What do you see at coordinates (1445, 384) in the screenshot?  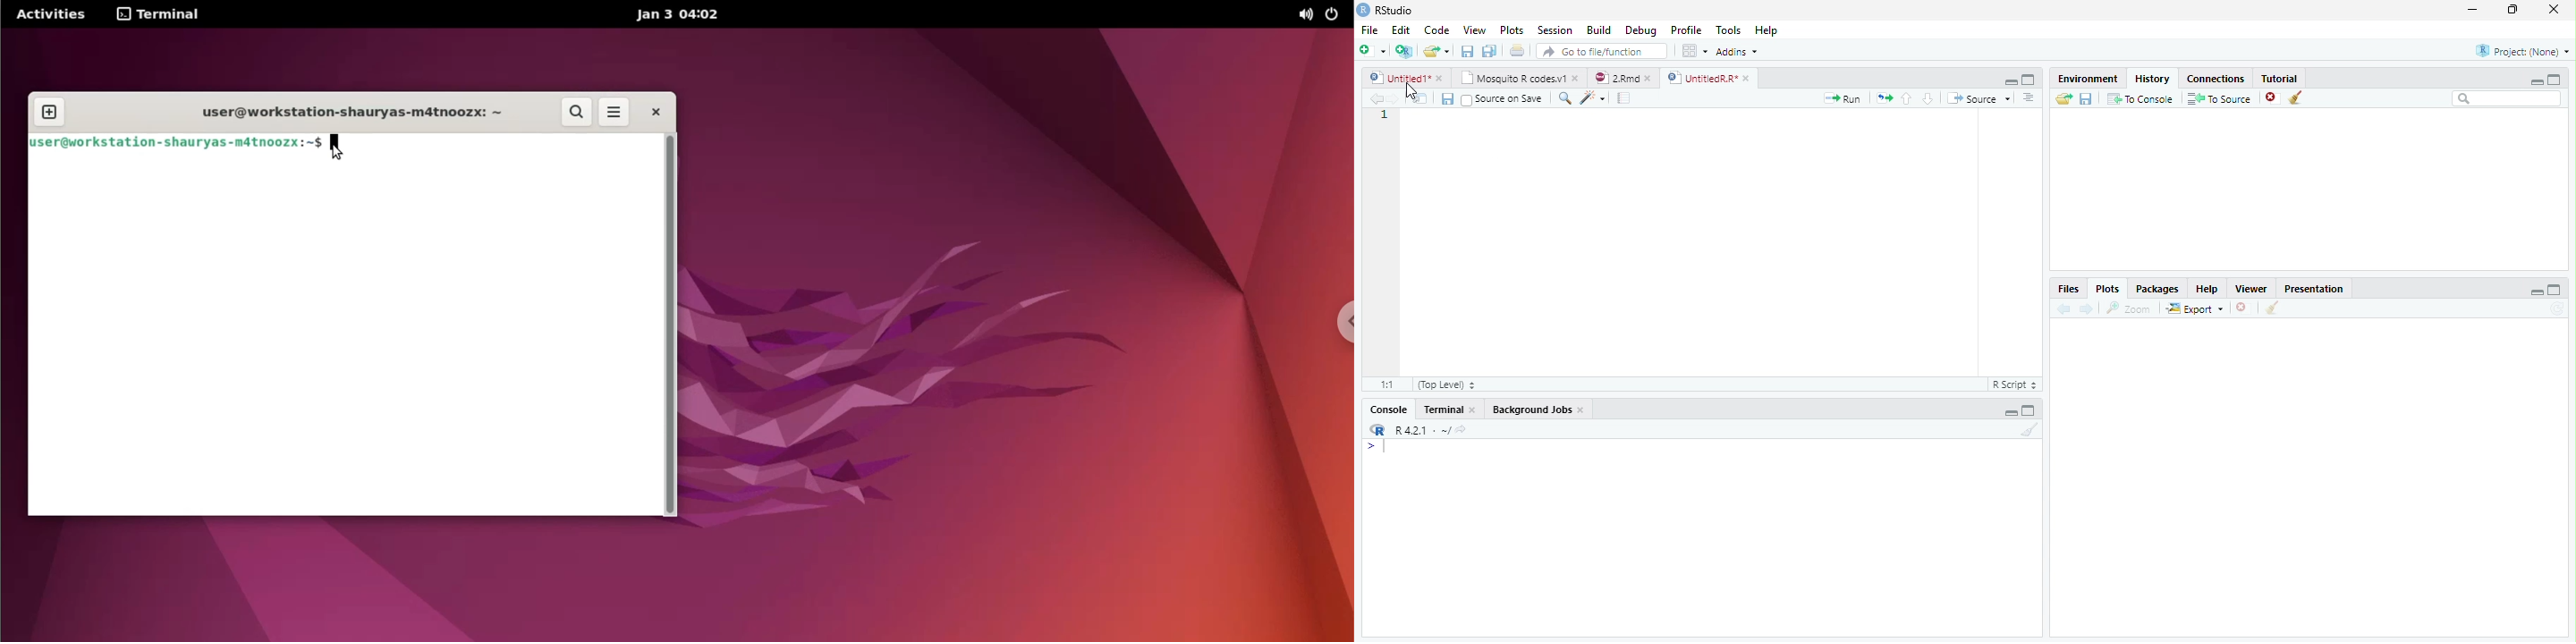 I see `(Top Level)` at bounding box center [1445, 384].